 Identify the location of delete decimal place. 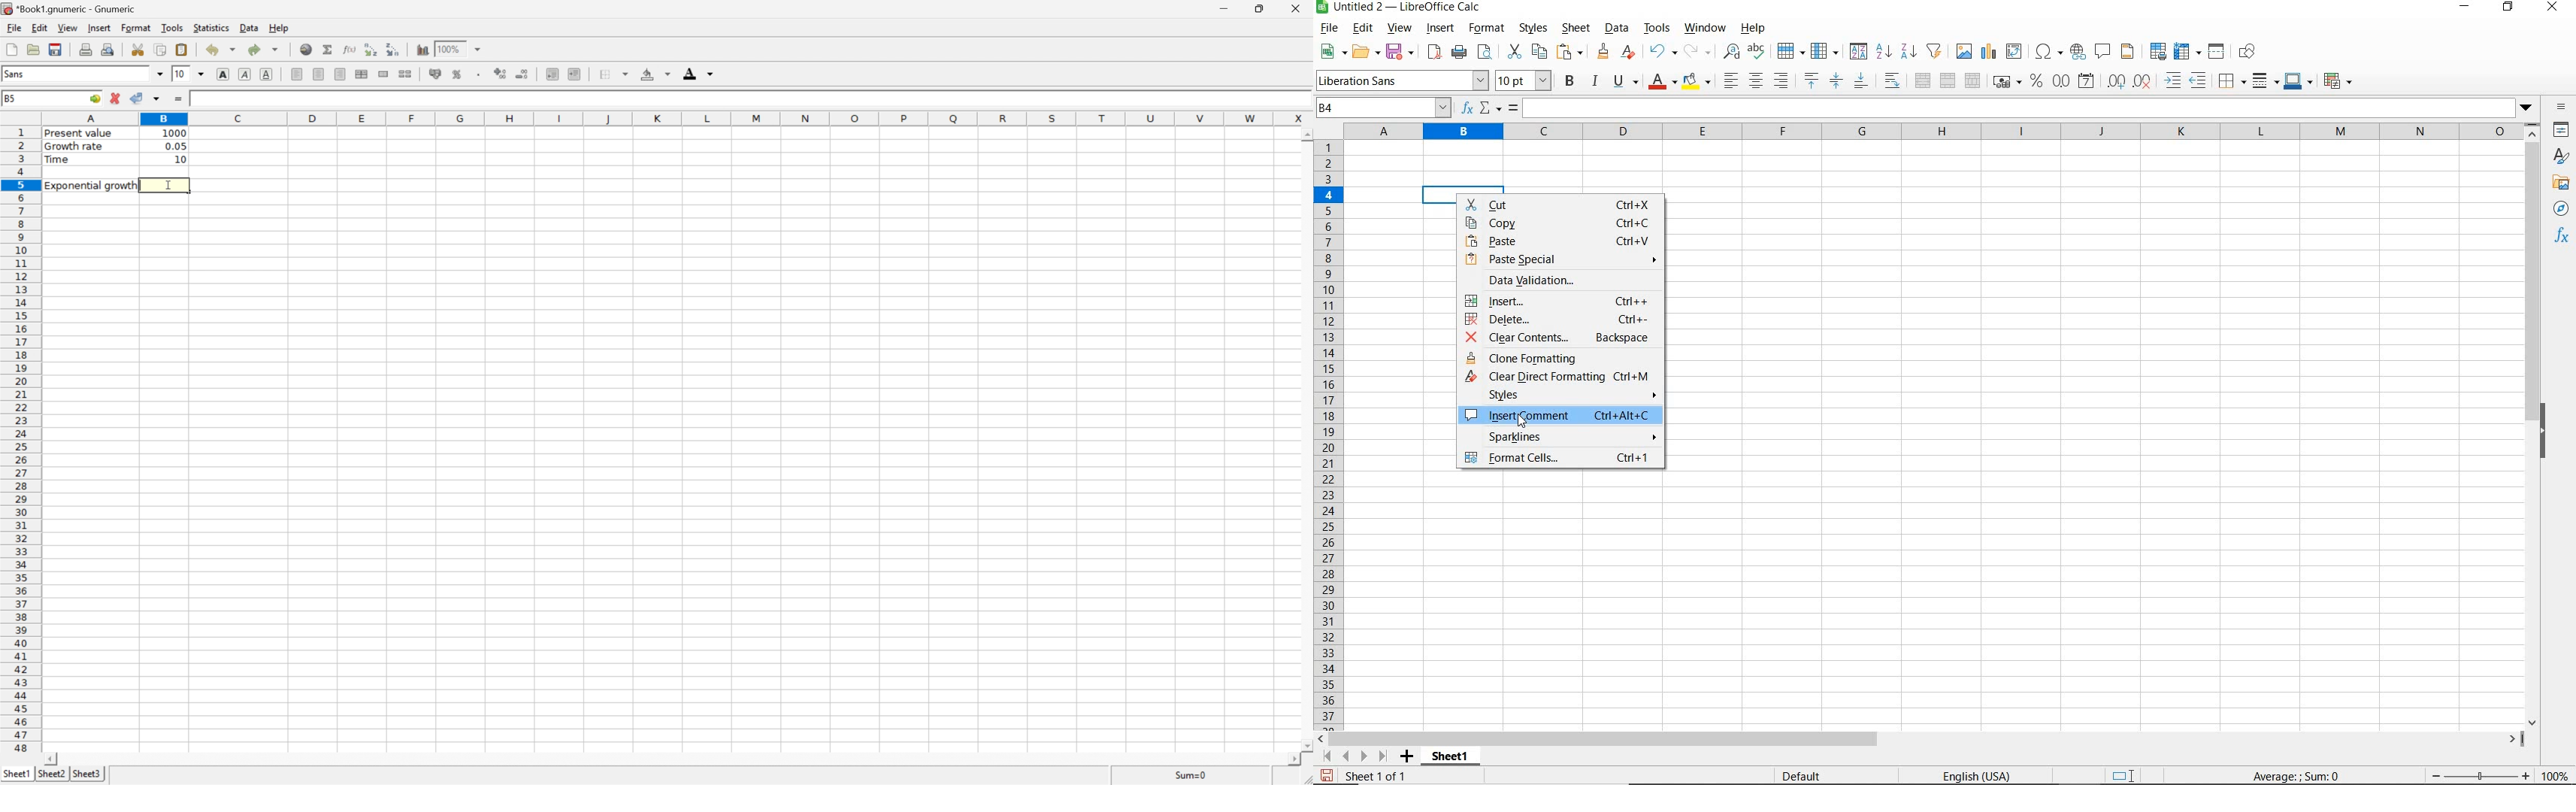
(2142, 80).